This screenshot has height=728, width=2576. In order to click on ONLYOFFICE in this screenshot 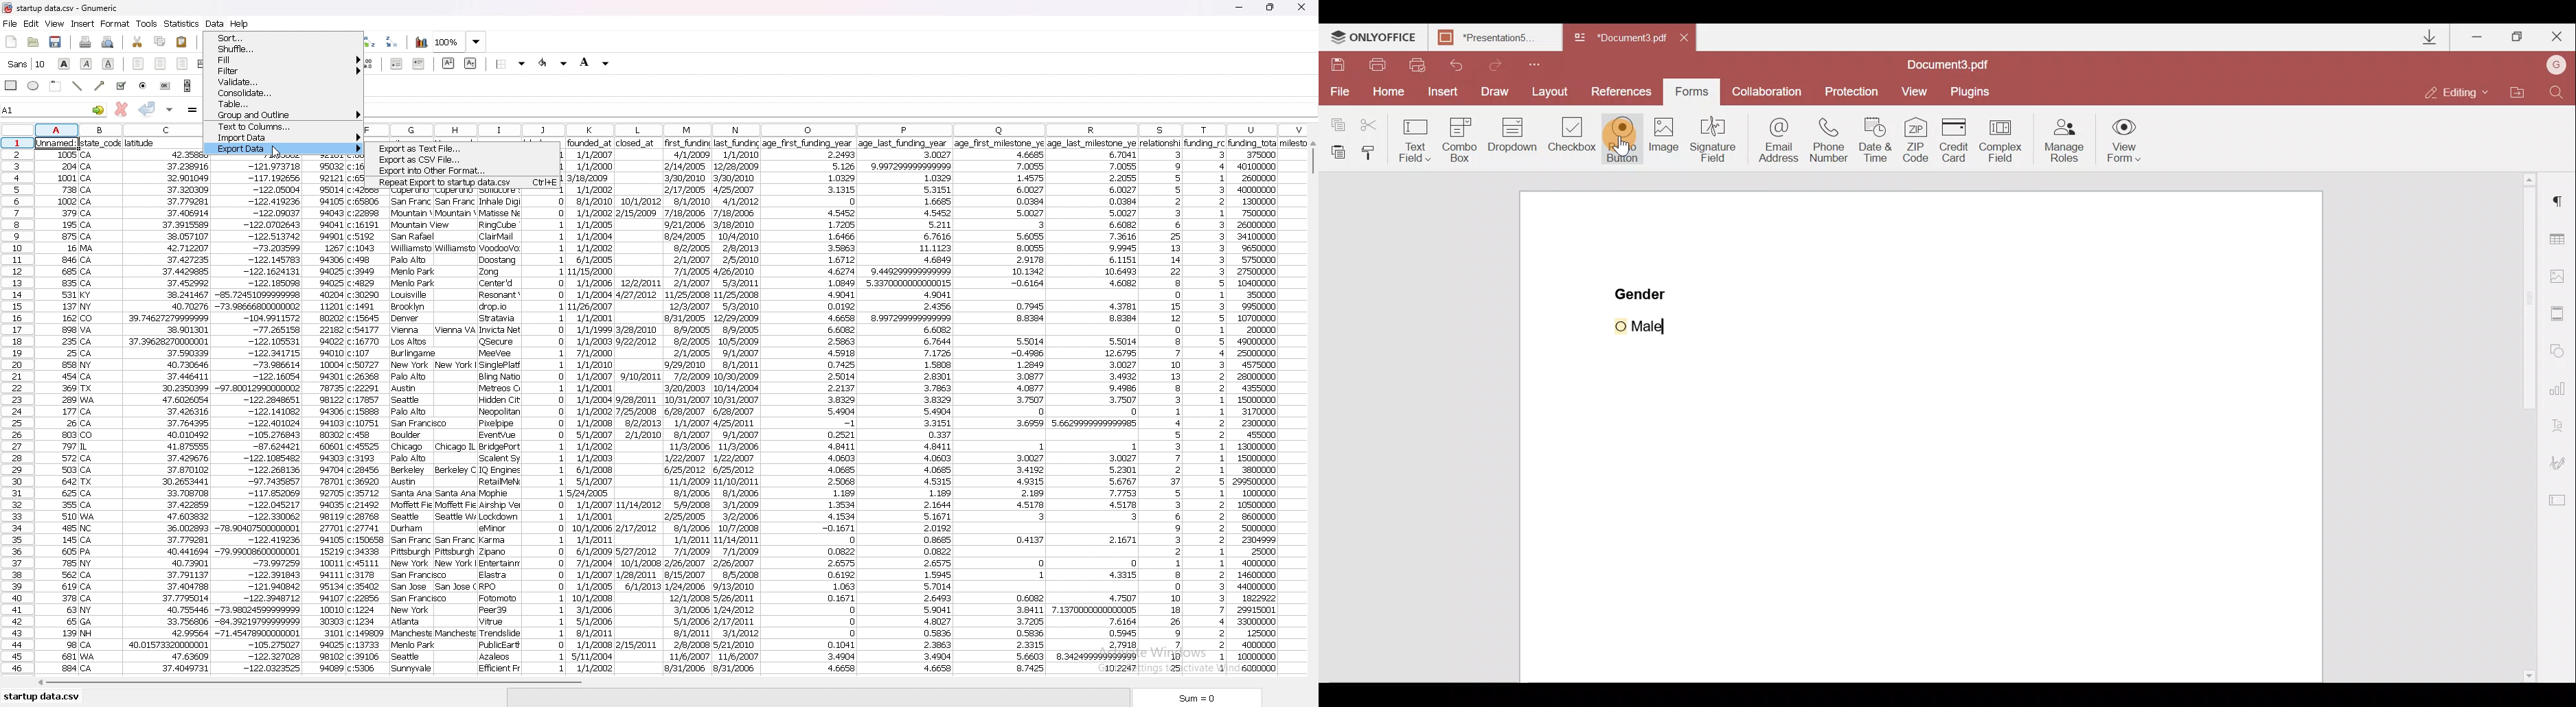, I will do `click(1373, 39)`.